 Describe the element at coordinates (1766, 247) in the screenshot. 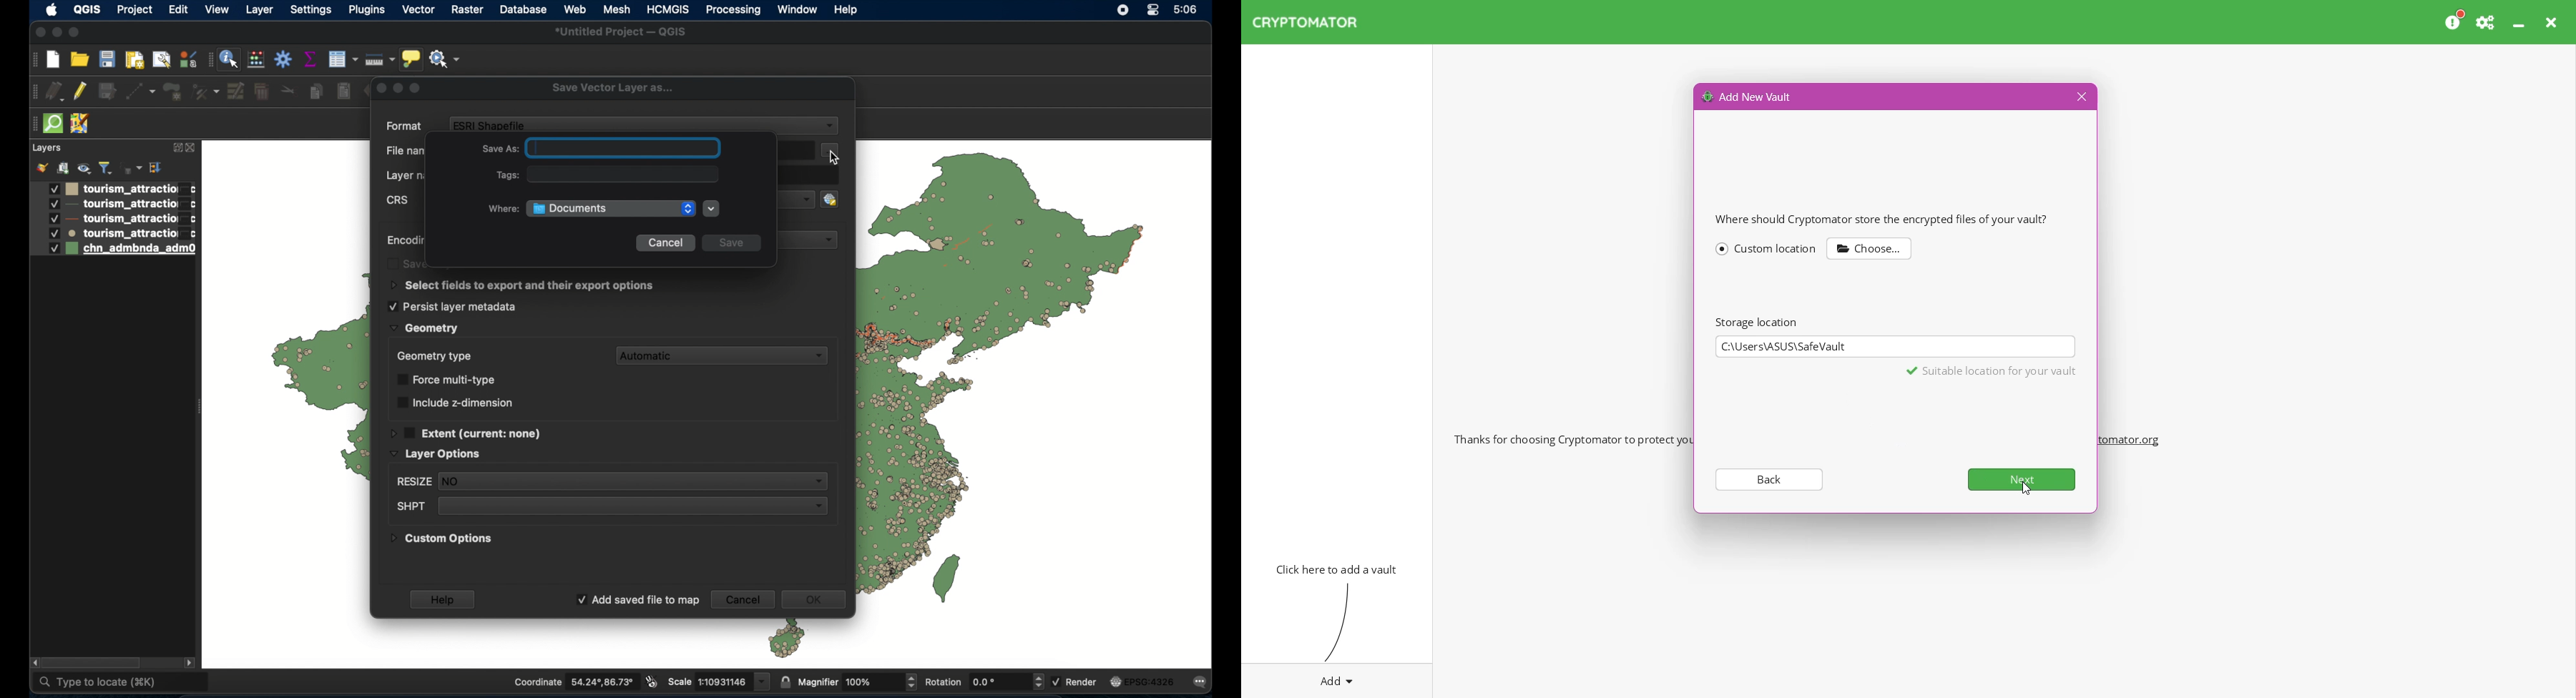

I see `Select Custom location` at that location.